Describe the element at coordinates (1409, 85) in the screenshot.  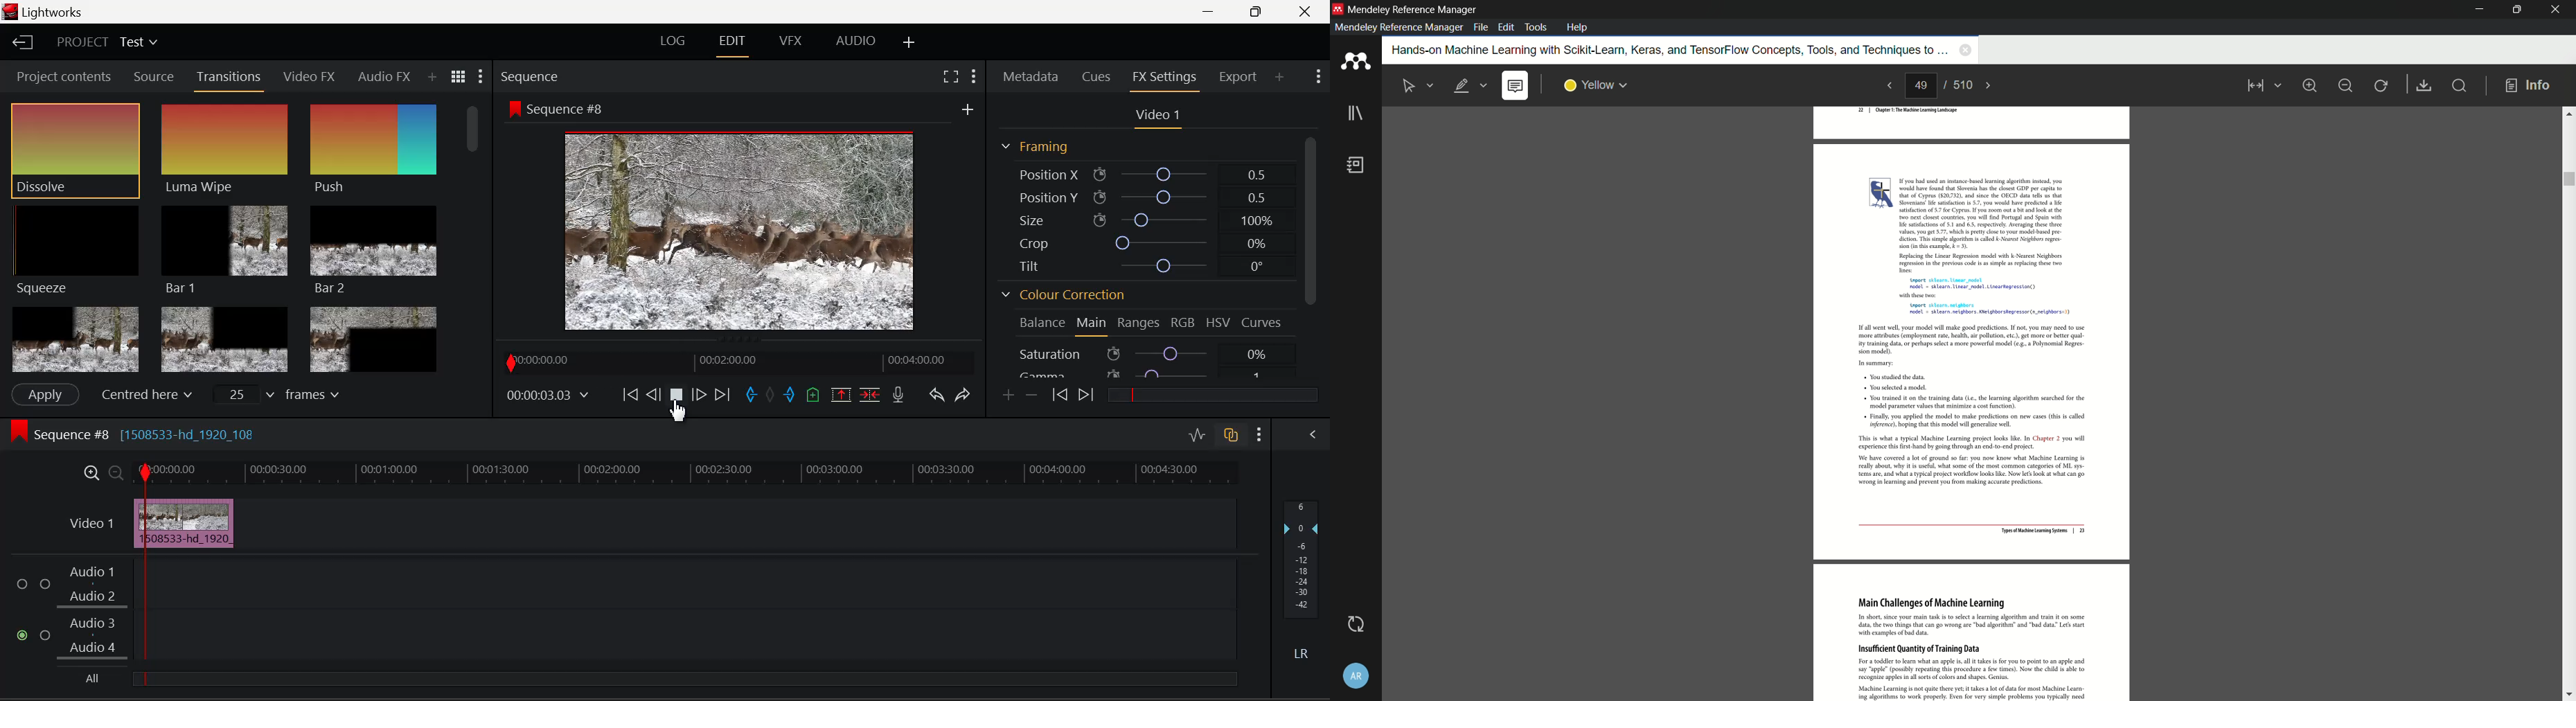
I see `select` at that location.